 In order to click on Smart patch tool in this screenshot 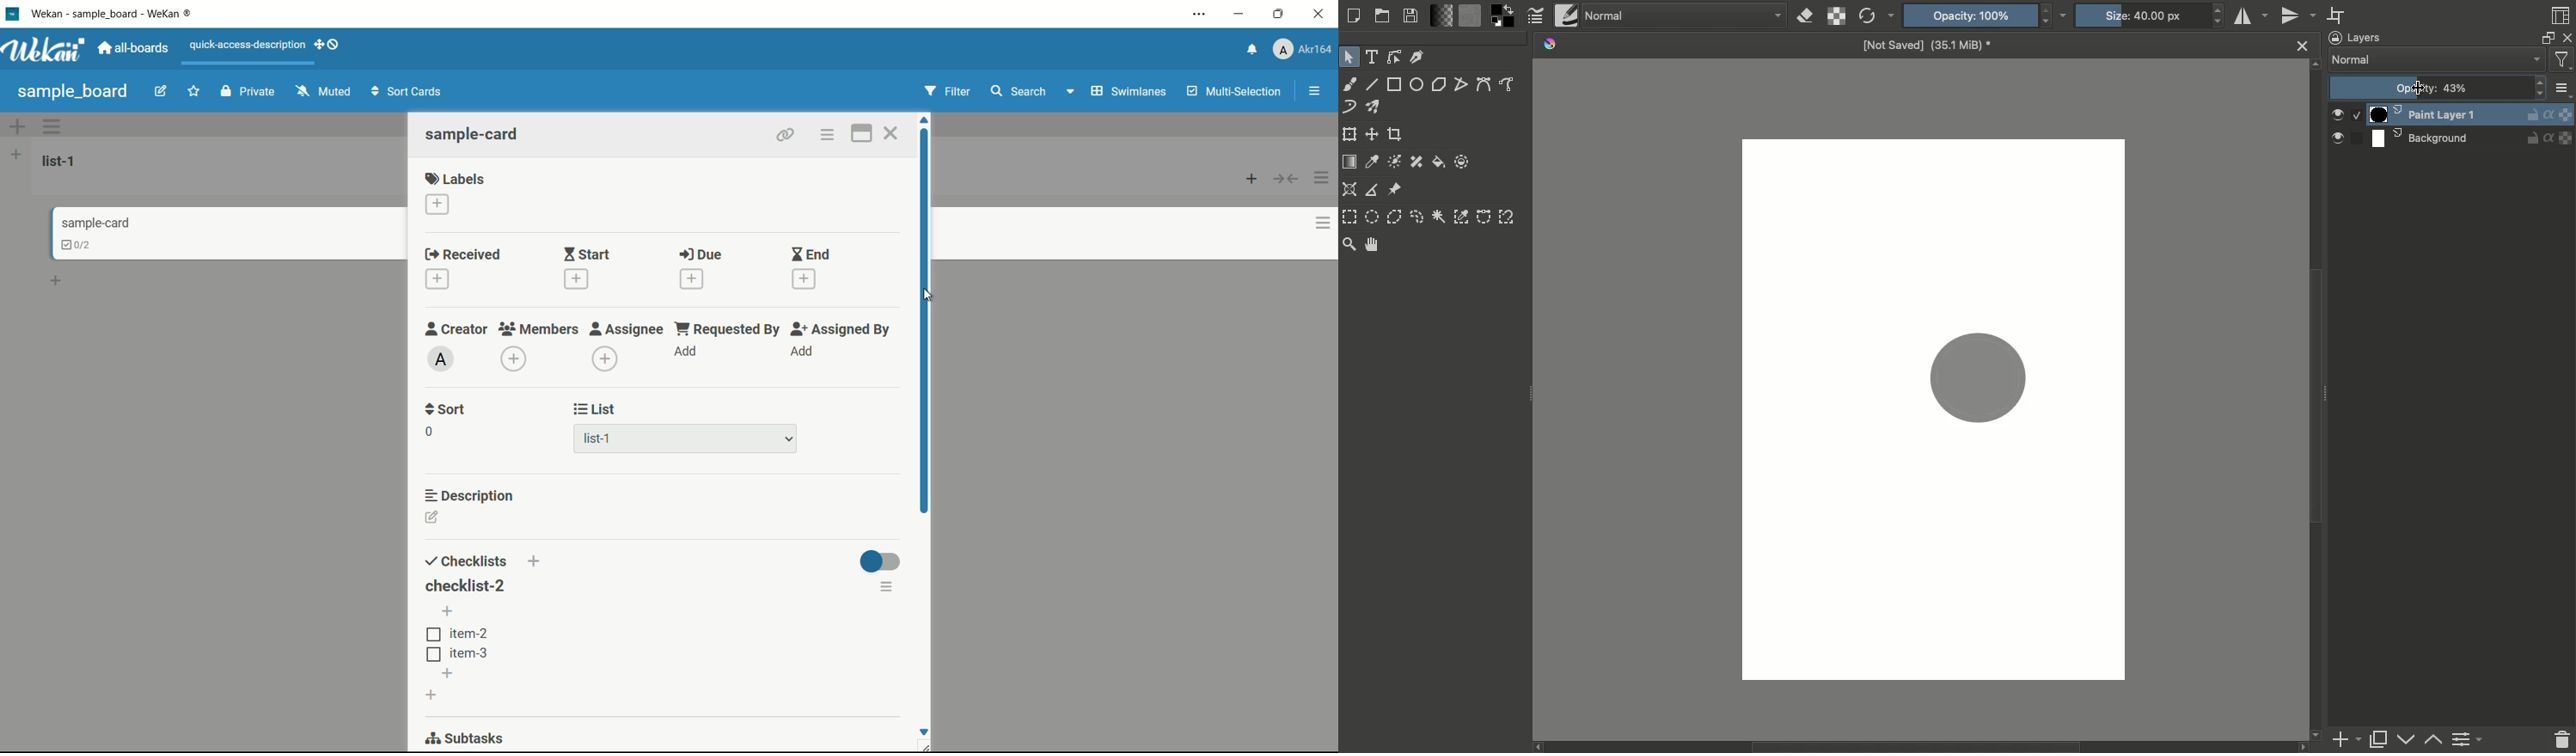, I will do `click(1418, 163)`.